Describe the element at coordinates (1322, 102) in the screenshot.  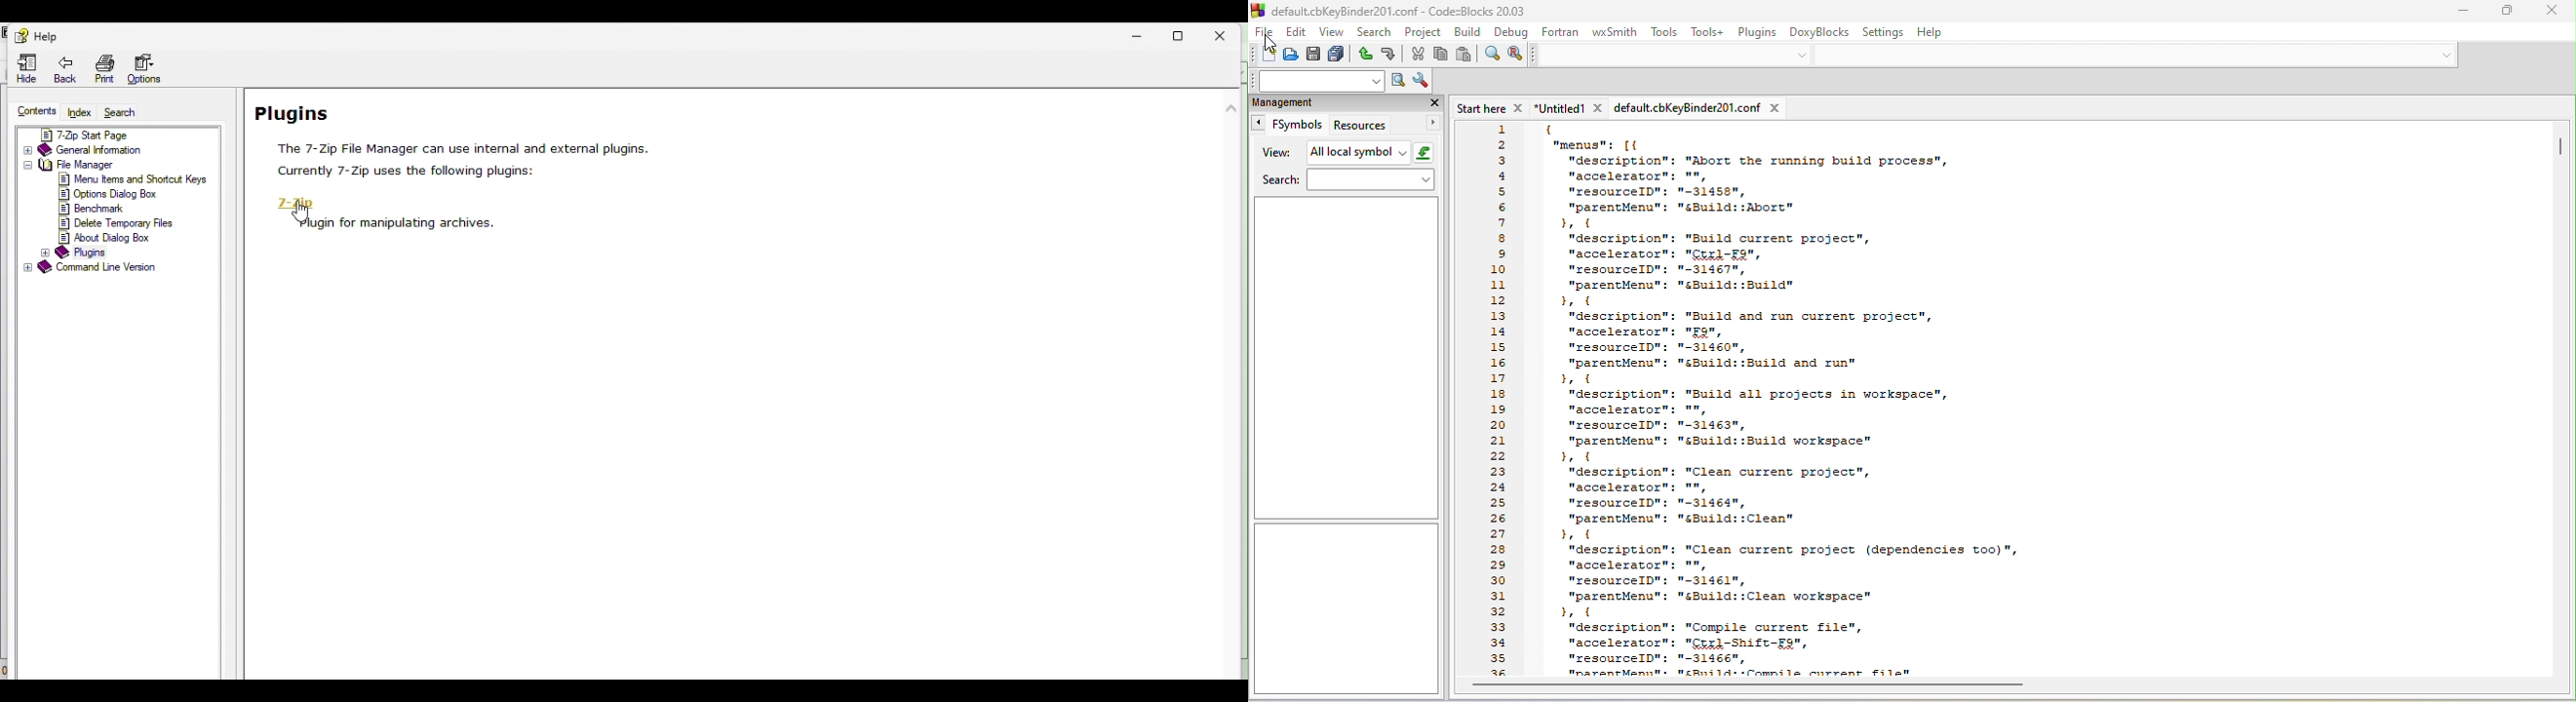
I see `management` at that location.